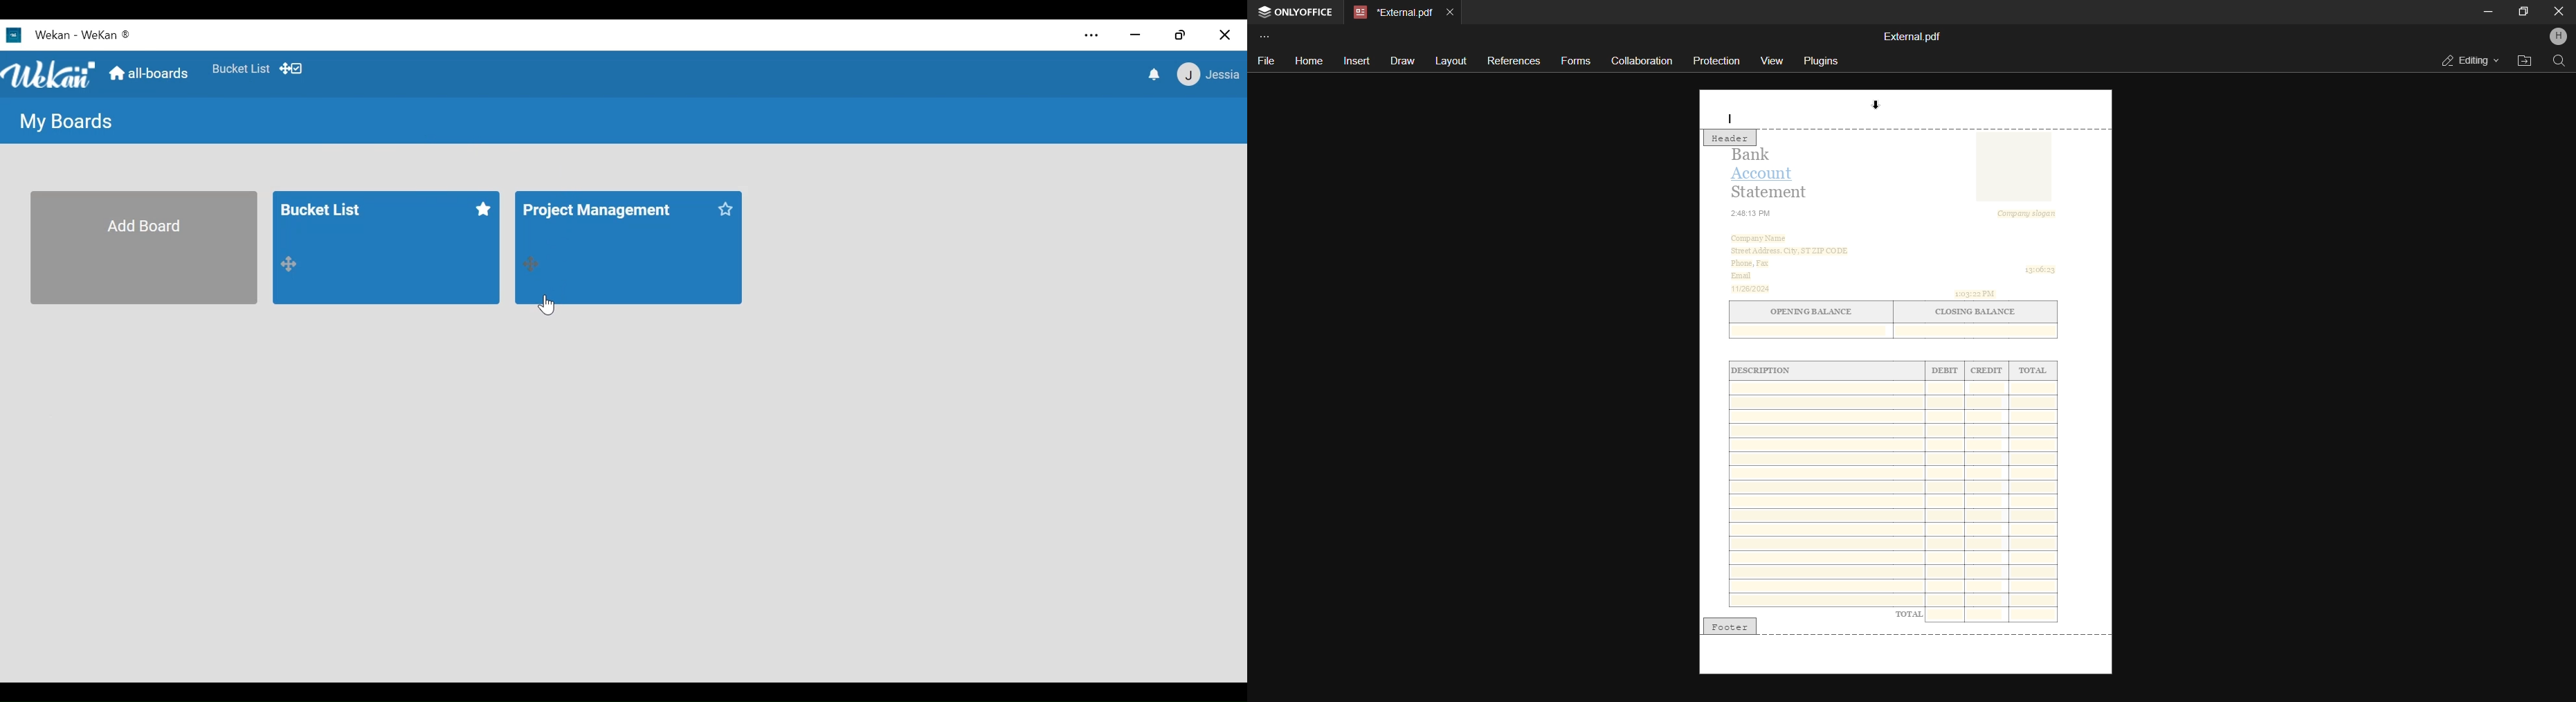 The image size is (2576, 728). What do you see at coordinates (550, 306) in the screenshot?
I see `Cursor` at bounding box center [550, 306].